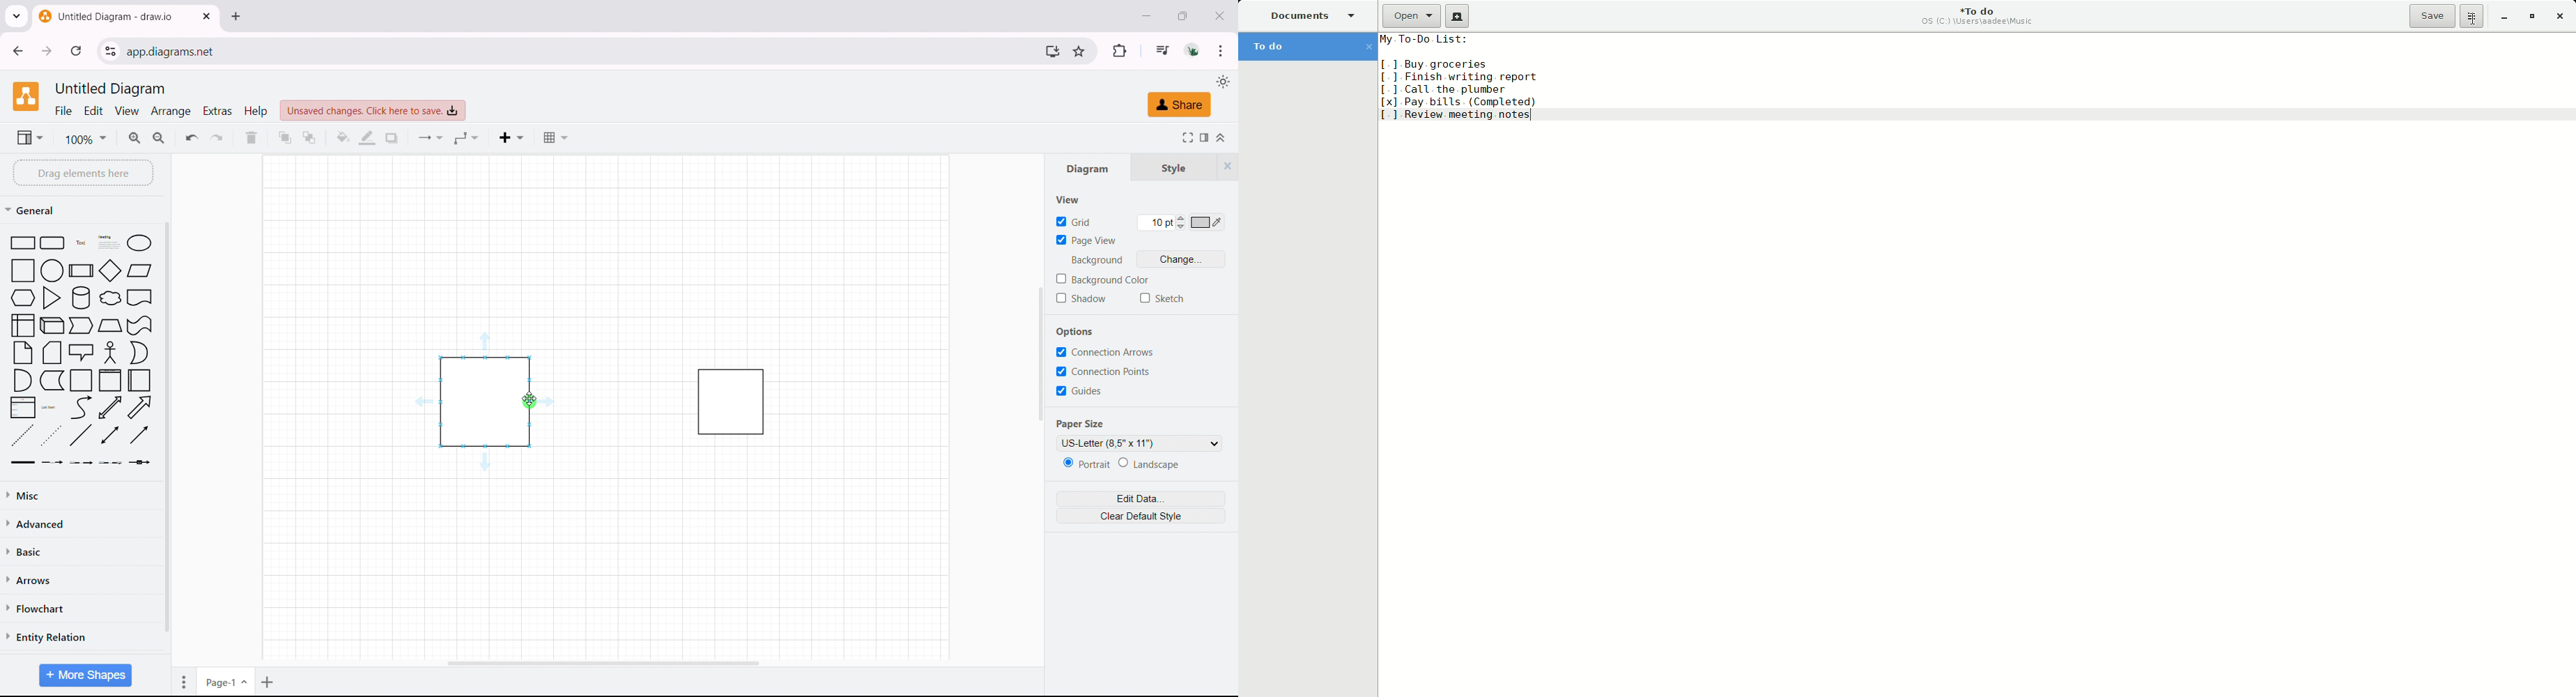  I want to click on horizontal scrollbar, so click(604, 663).